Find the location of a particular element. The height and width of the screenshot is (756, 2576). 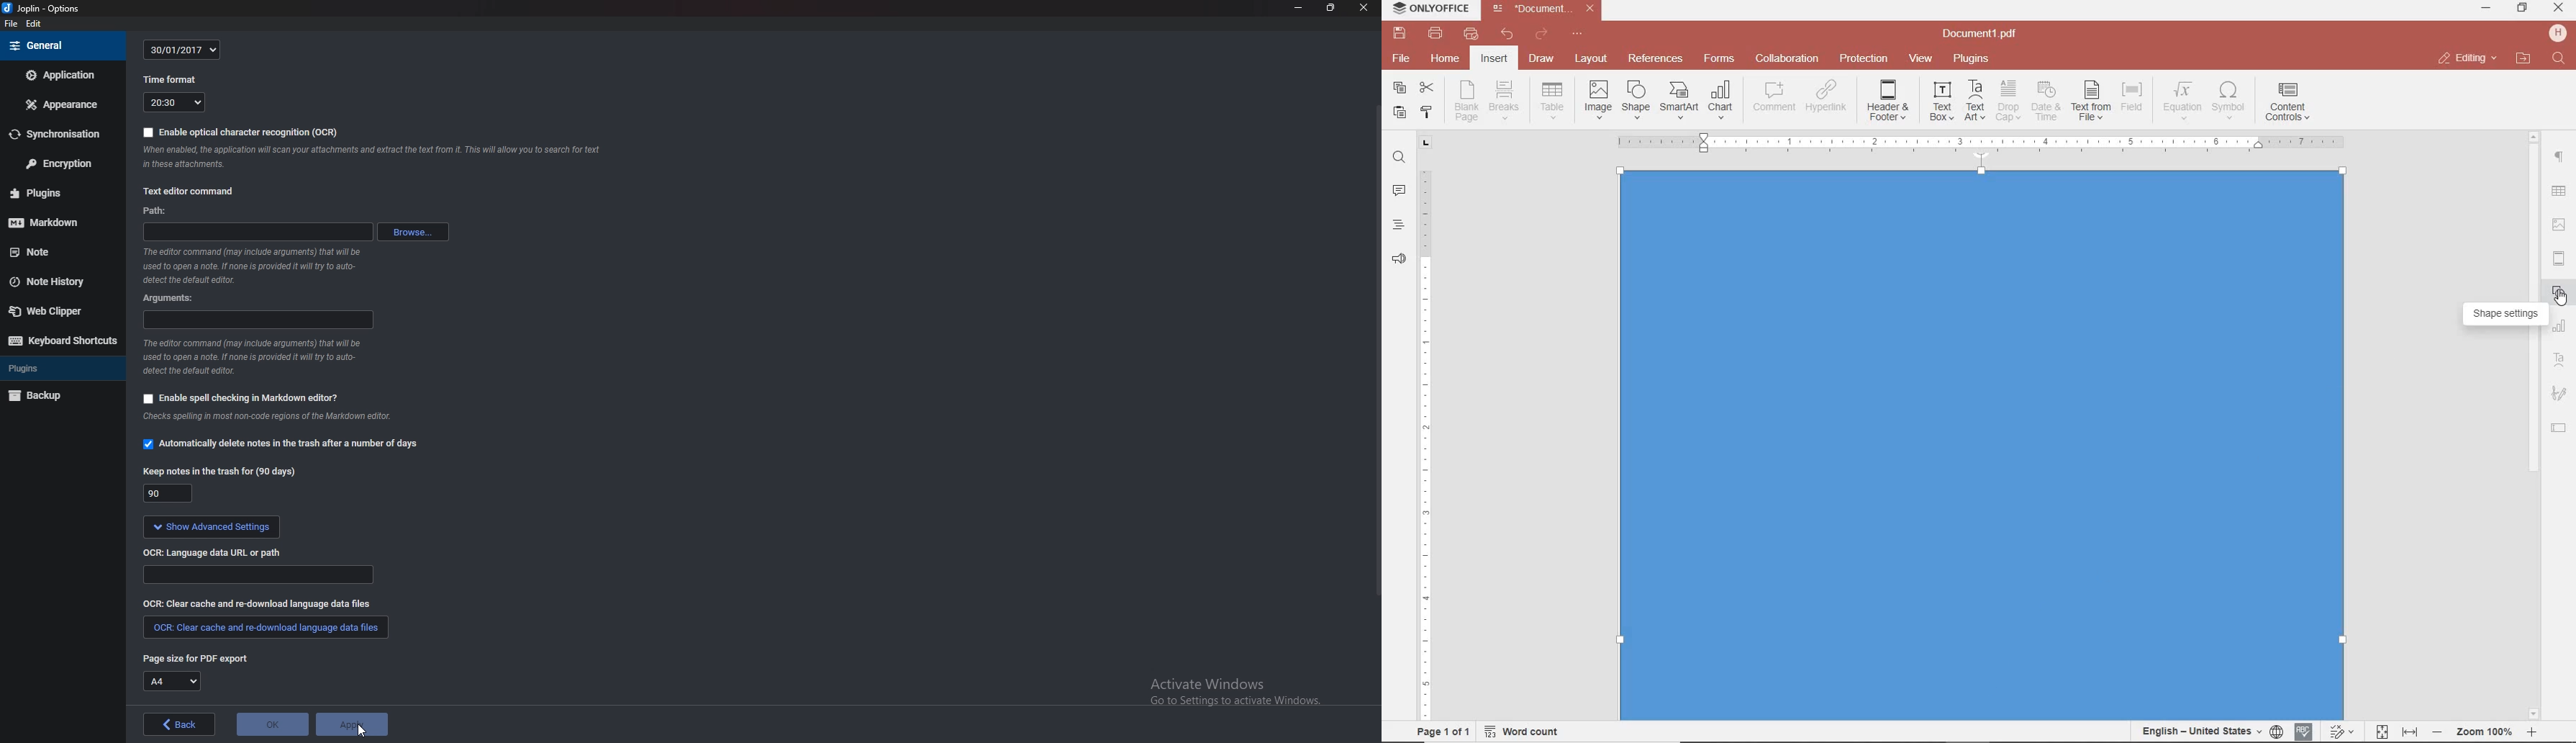

INSERT SYMBOL is located at coordinates (2229, 100).